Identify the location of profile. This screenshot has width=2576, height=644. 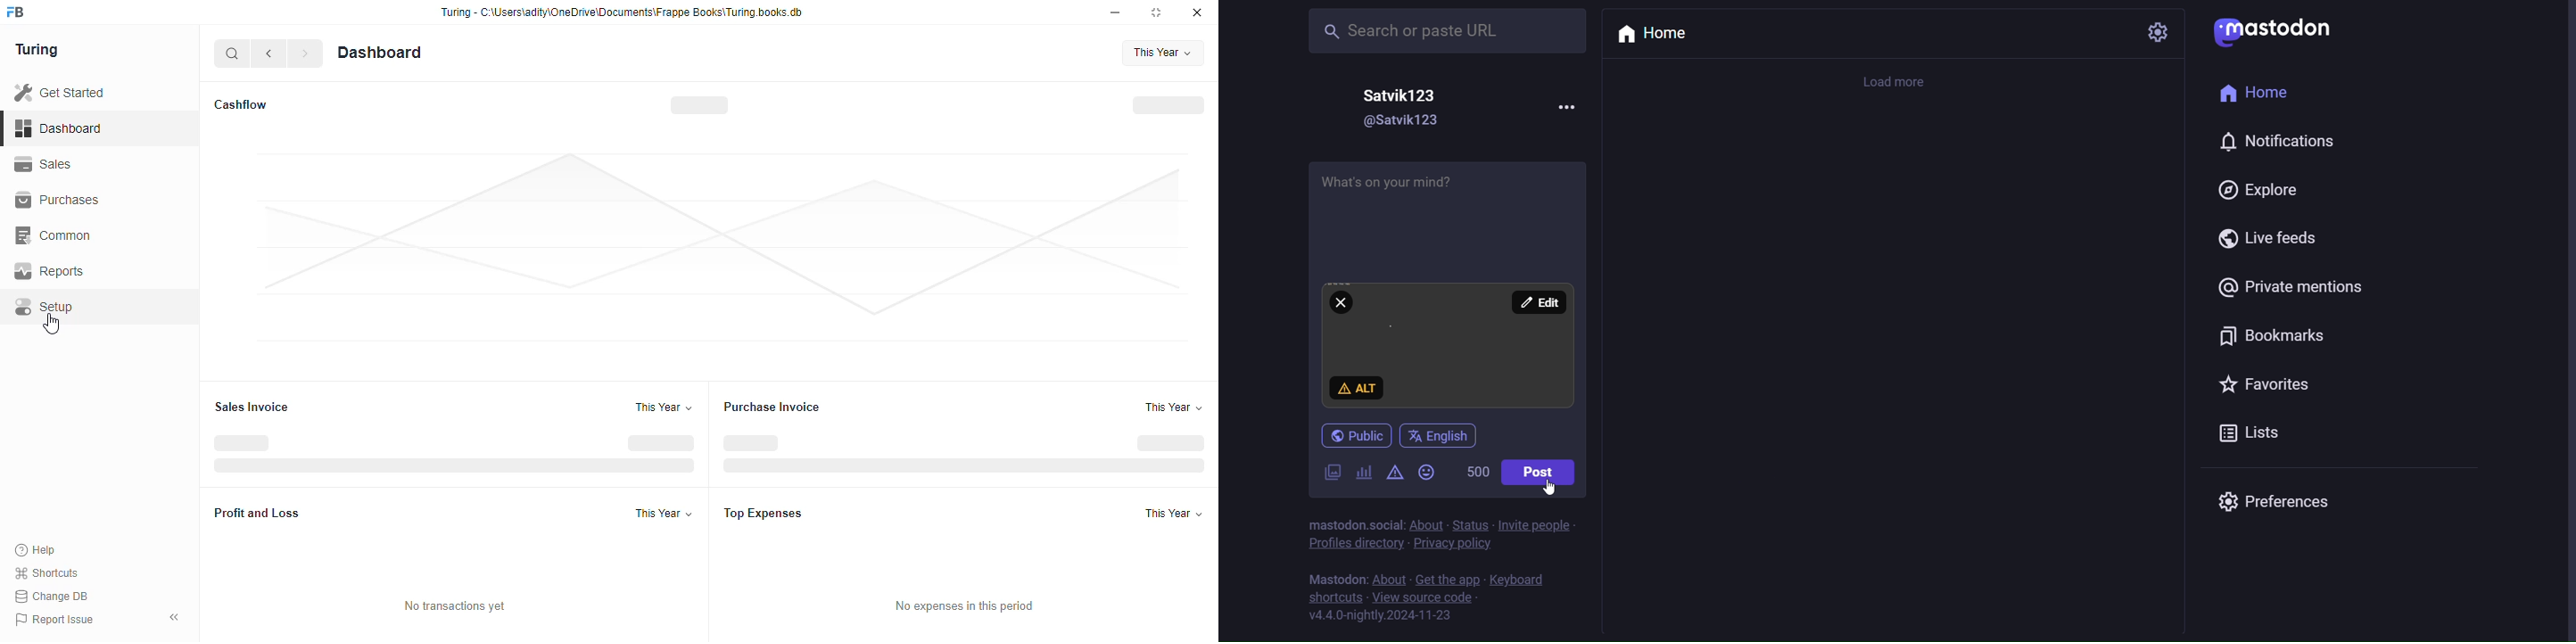
(1350, 544).